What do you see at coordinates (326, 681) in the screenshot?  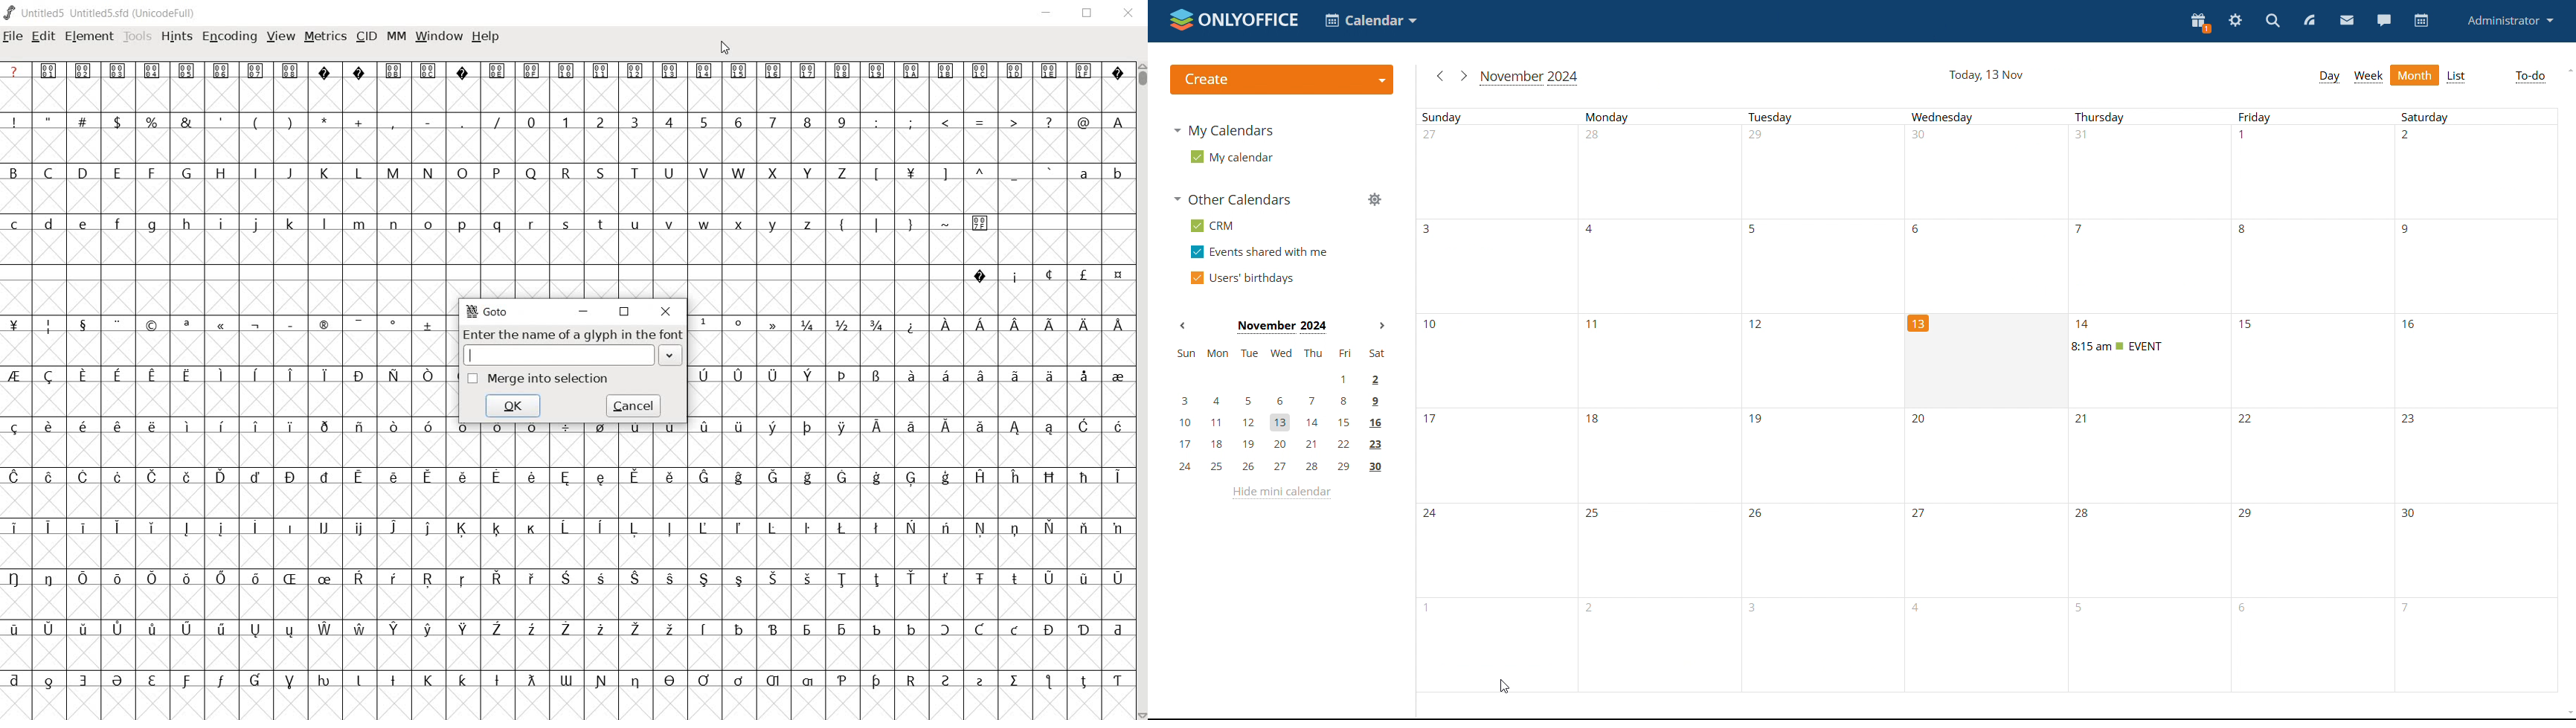 I see `Symbol` at bounding box center [326, 681].